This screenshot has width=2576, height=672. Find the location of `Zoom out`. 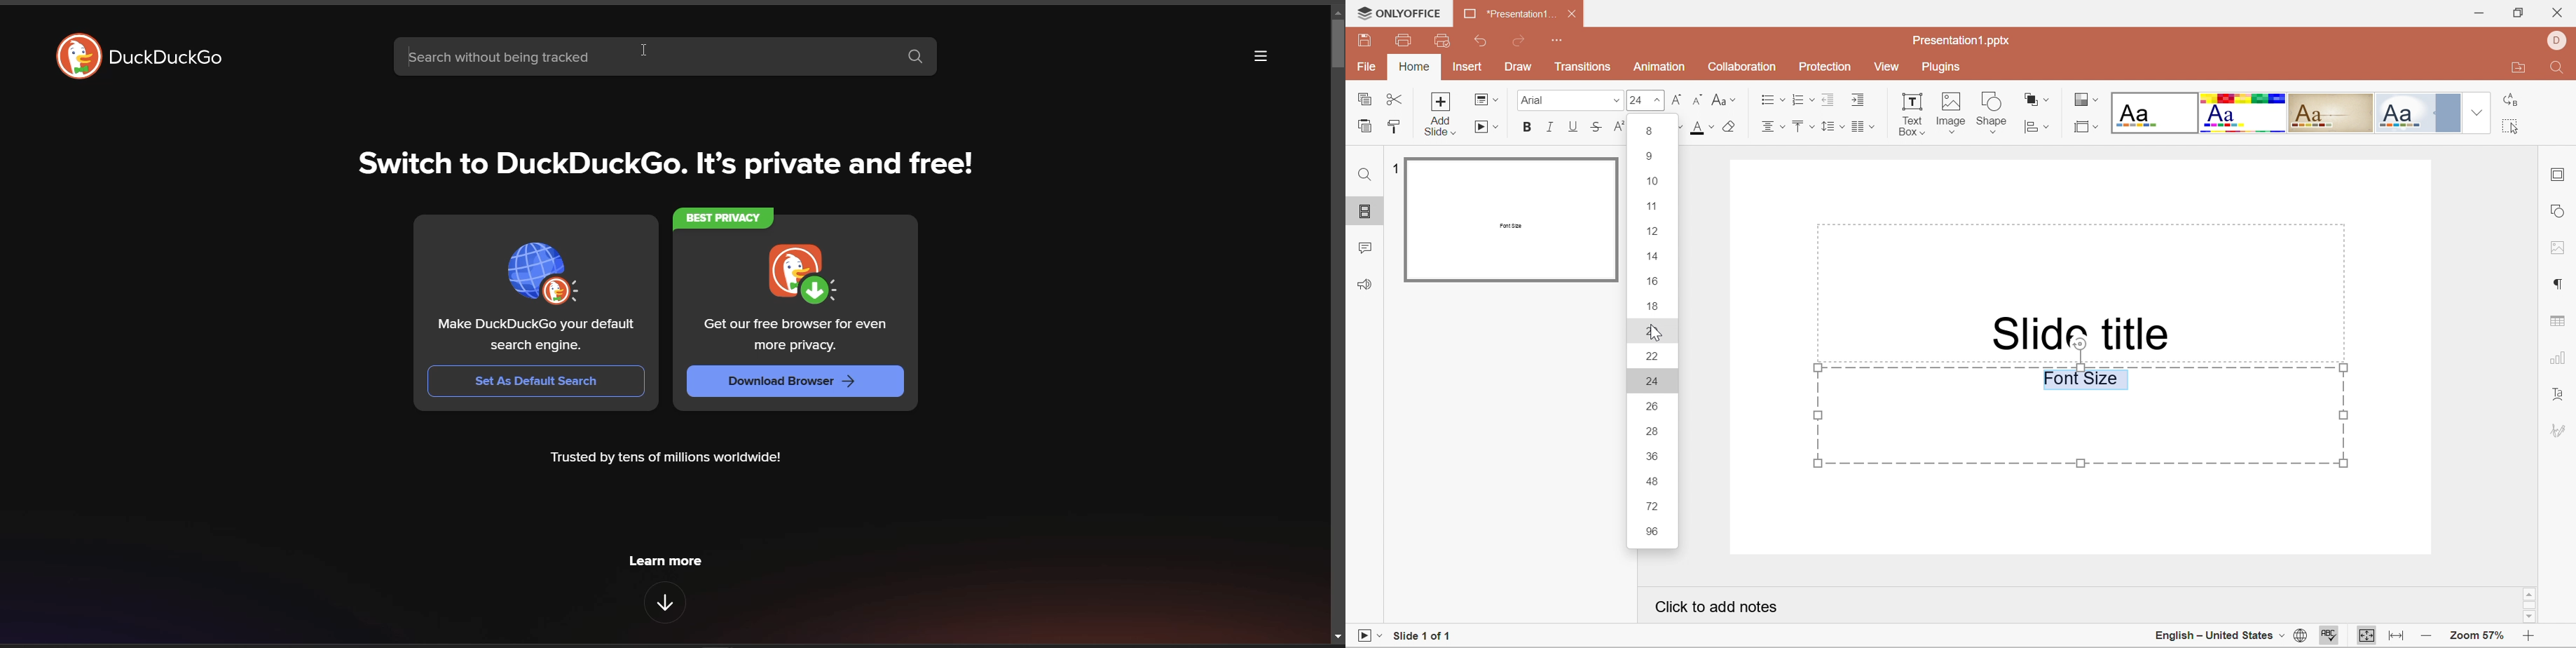

Zoom out is located at coordinates (2431, 637).